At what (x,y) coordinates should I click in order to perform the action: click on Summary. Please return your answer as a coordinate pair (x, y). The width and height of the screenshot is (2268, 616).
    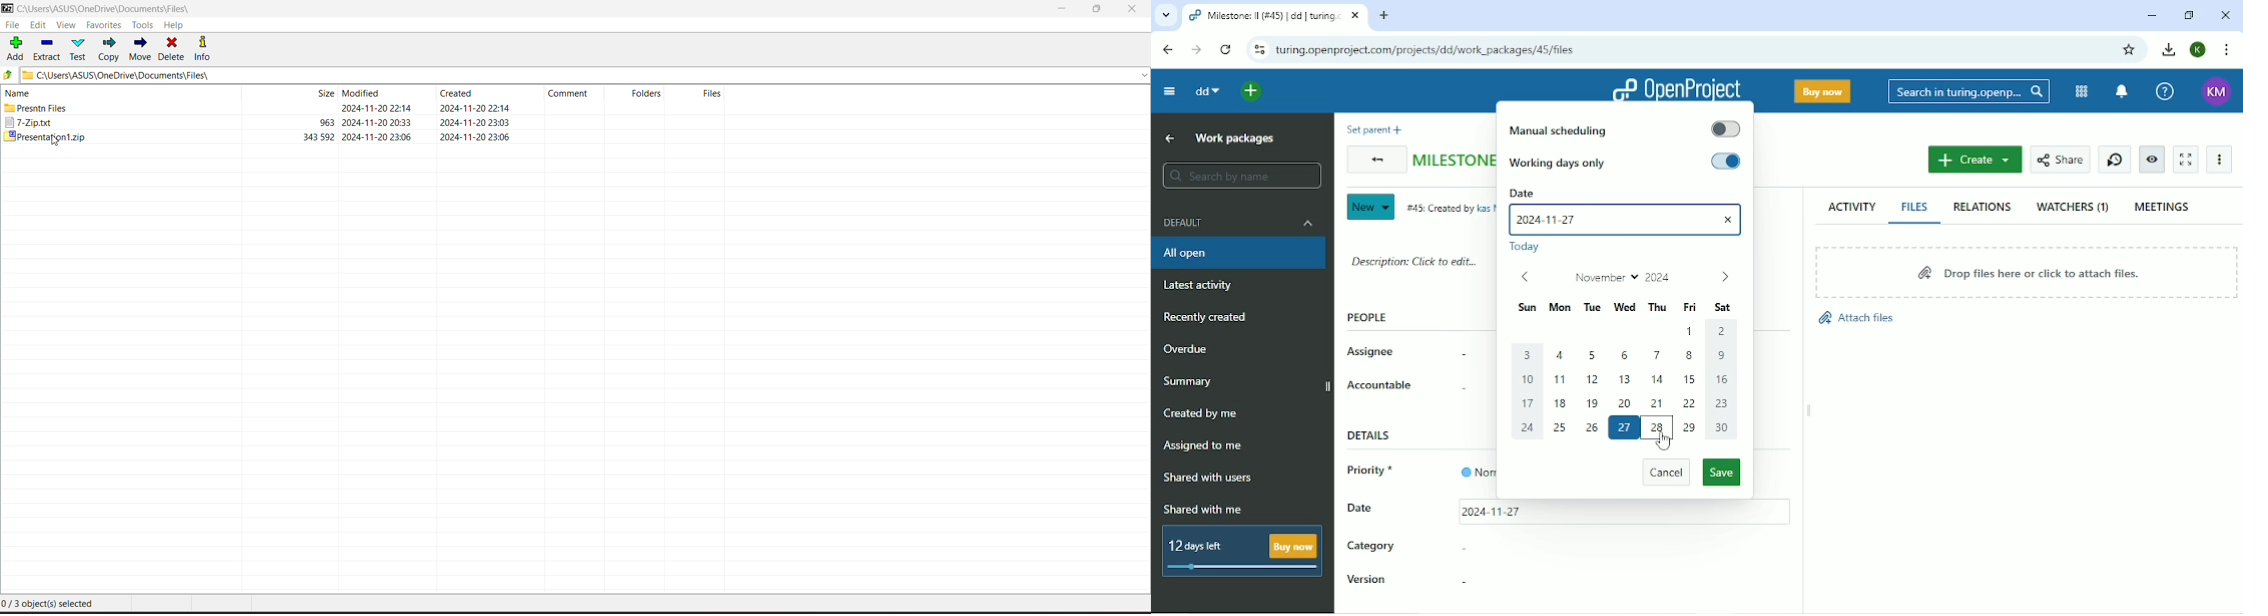
    Looking at the image, I should click on (1190, 381).